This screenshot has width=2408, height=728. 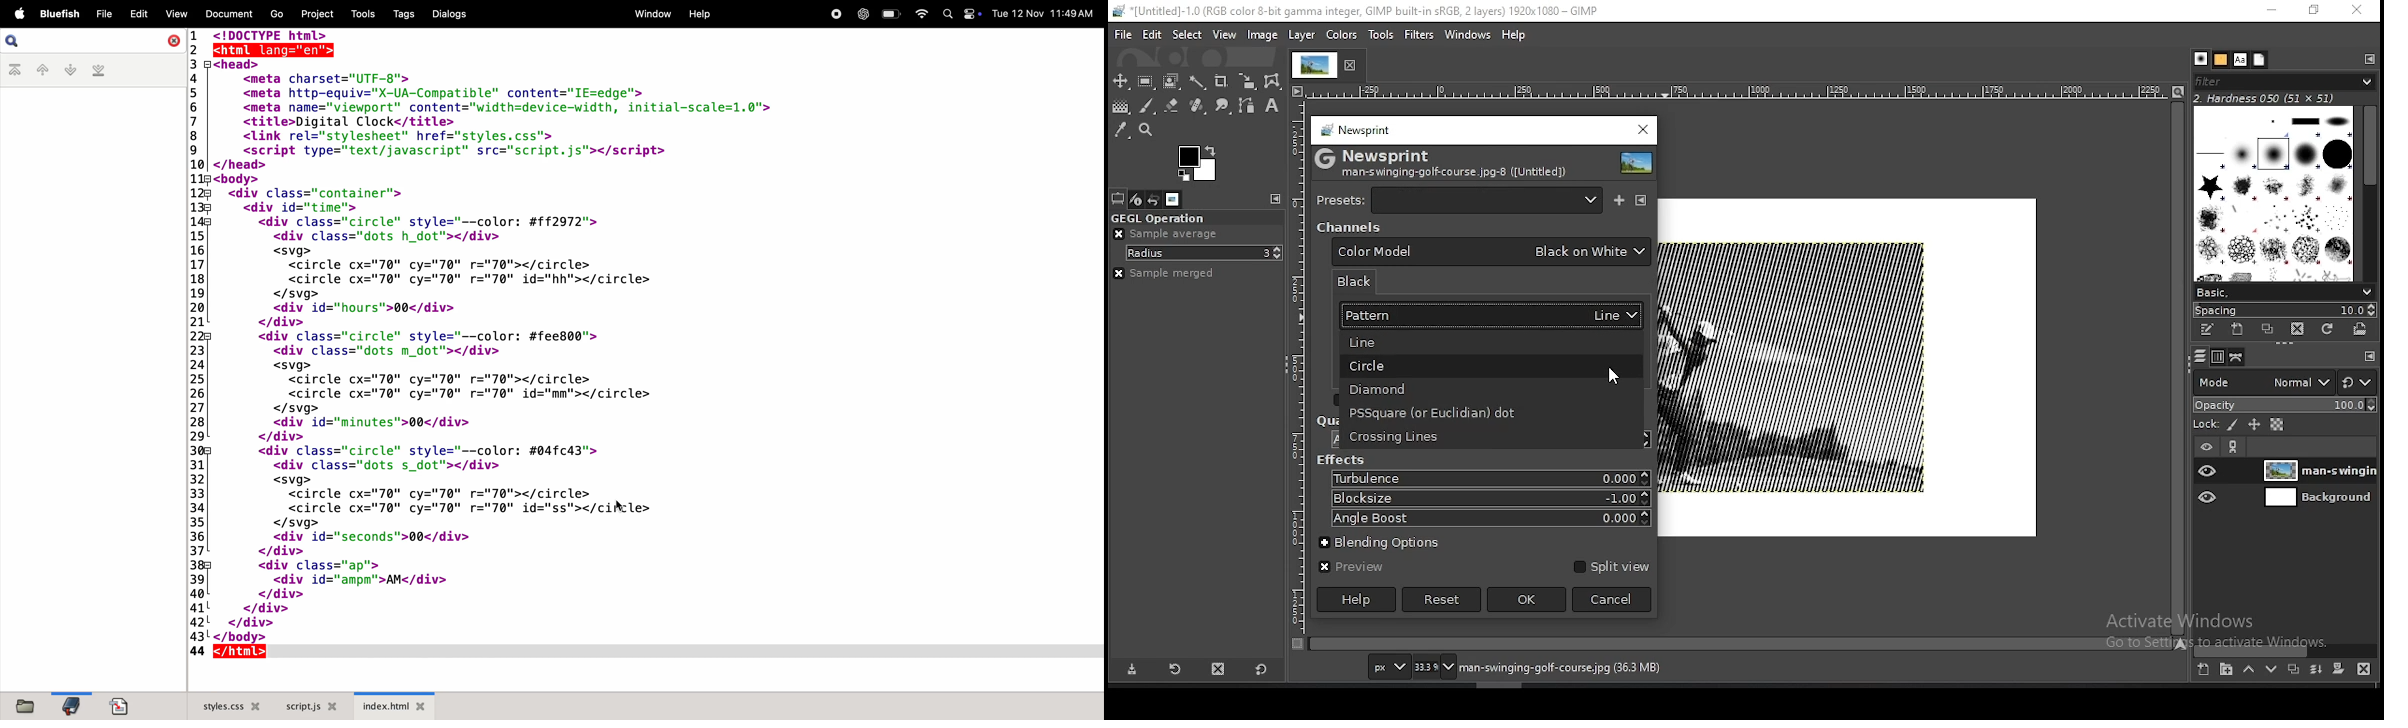 I want to click on split view on/off, so click(x=1609, y=566).